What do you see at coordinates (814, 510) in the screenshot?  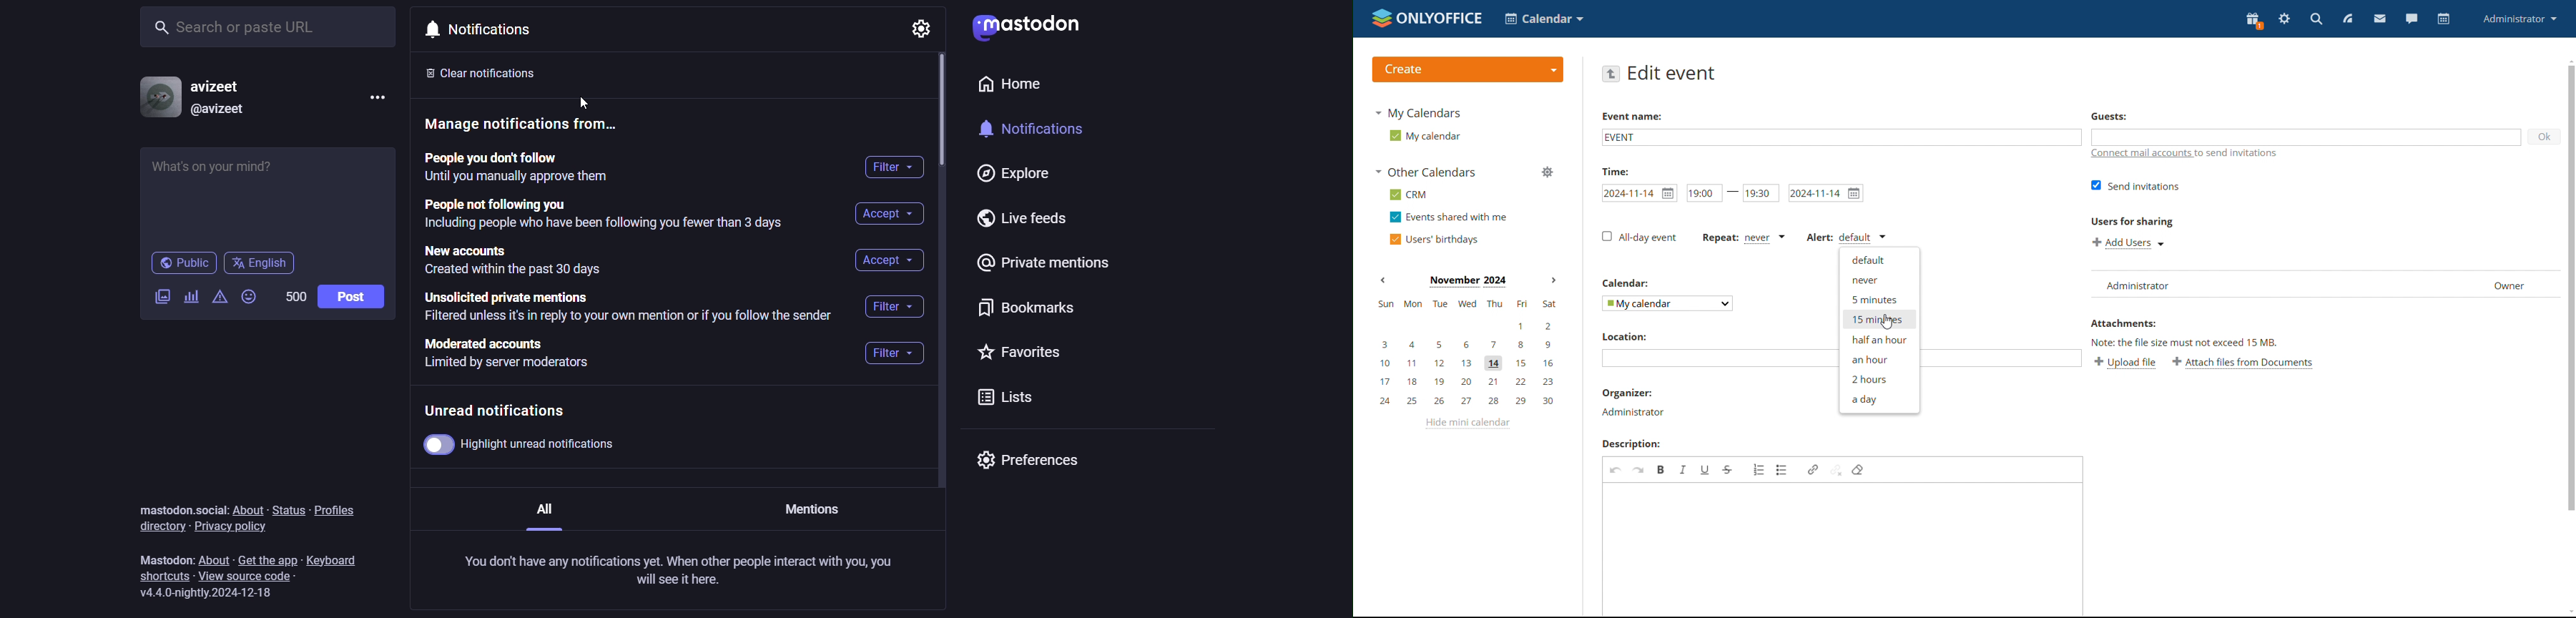 I see `mention` at bounding box center [814, 510].